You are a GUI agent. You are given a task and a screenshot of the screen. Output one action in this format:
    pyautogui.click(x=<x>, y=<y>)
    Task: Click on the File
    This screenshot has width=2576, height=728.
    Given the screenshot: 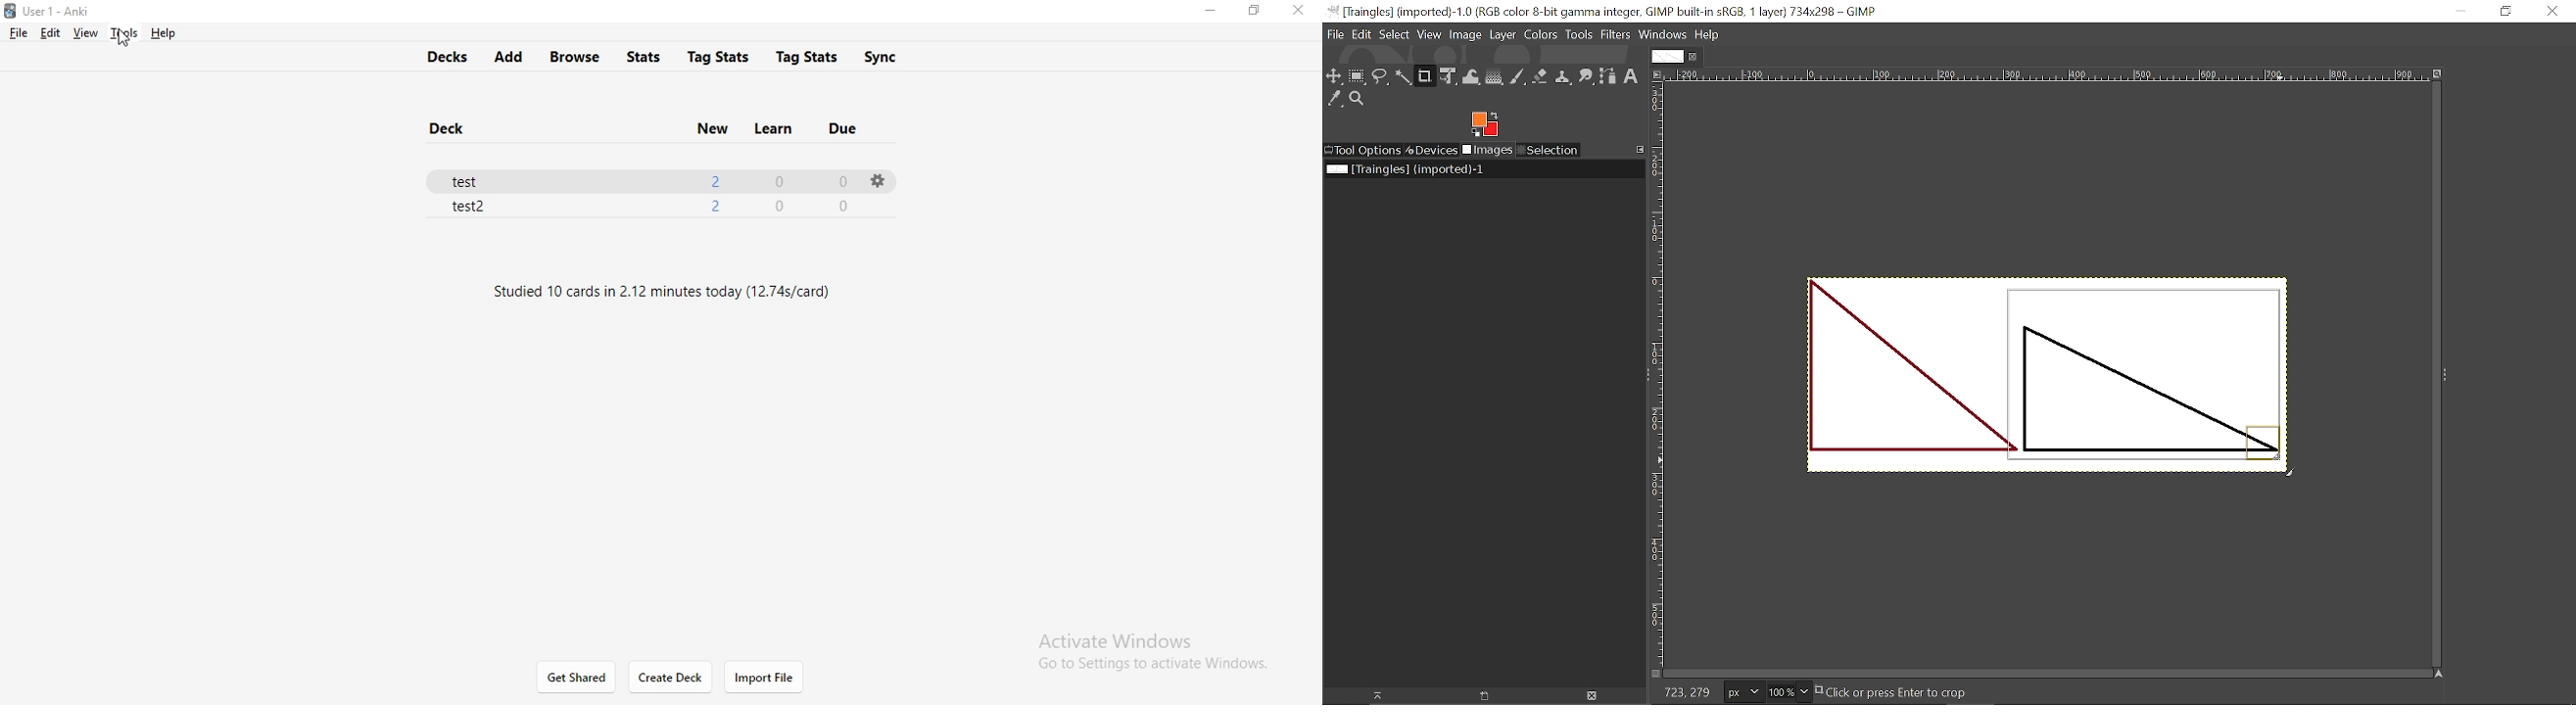 What is the action you would take?
    pyautogui.click(x=1337, y=34)
    